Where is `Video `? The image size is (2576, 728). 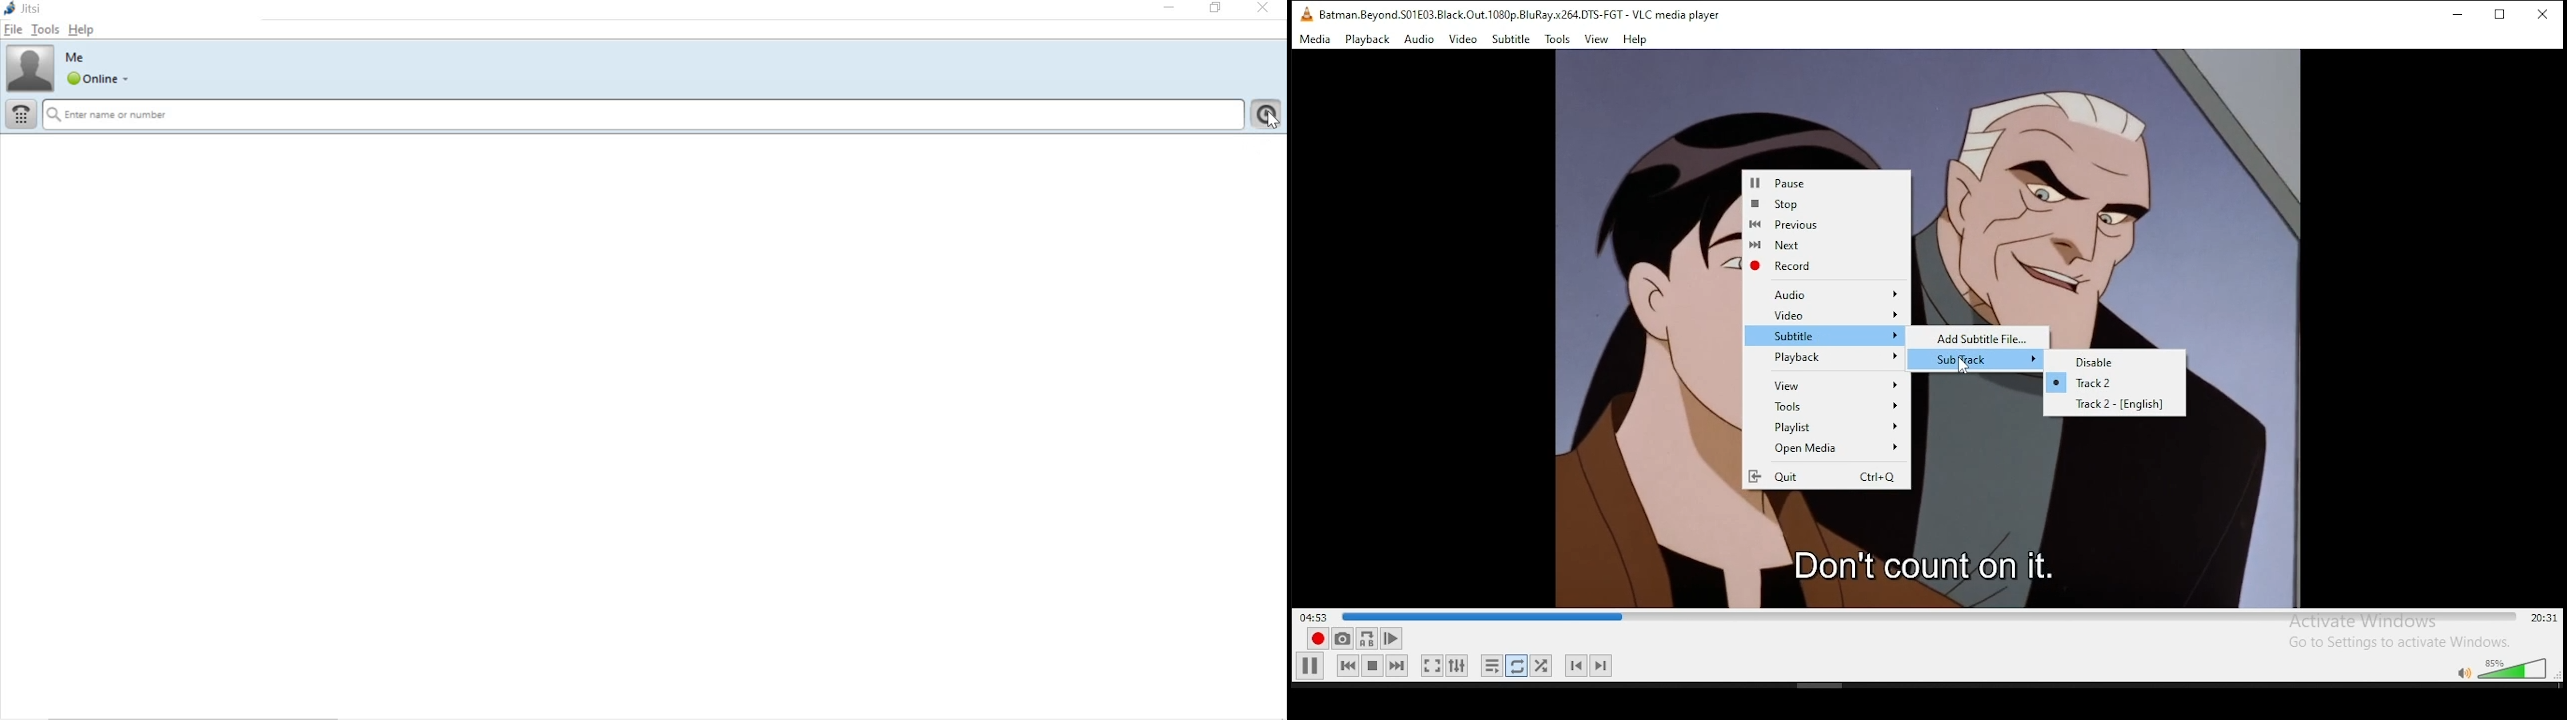
Video  is located at coordinates (1830, 315).